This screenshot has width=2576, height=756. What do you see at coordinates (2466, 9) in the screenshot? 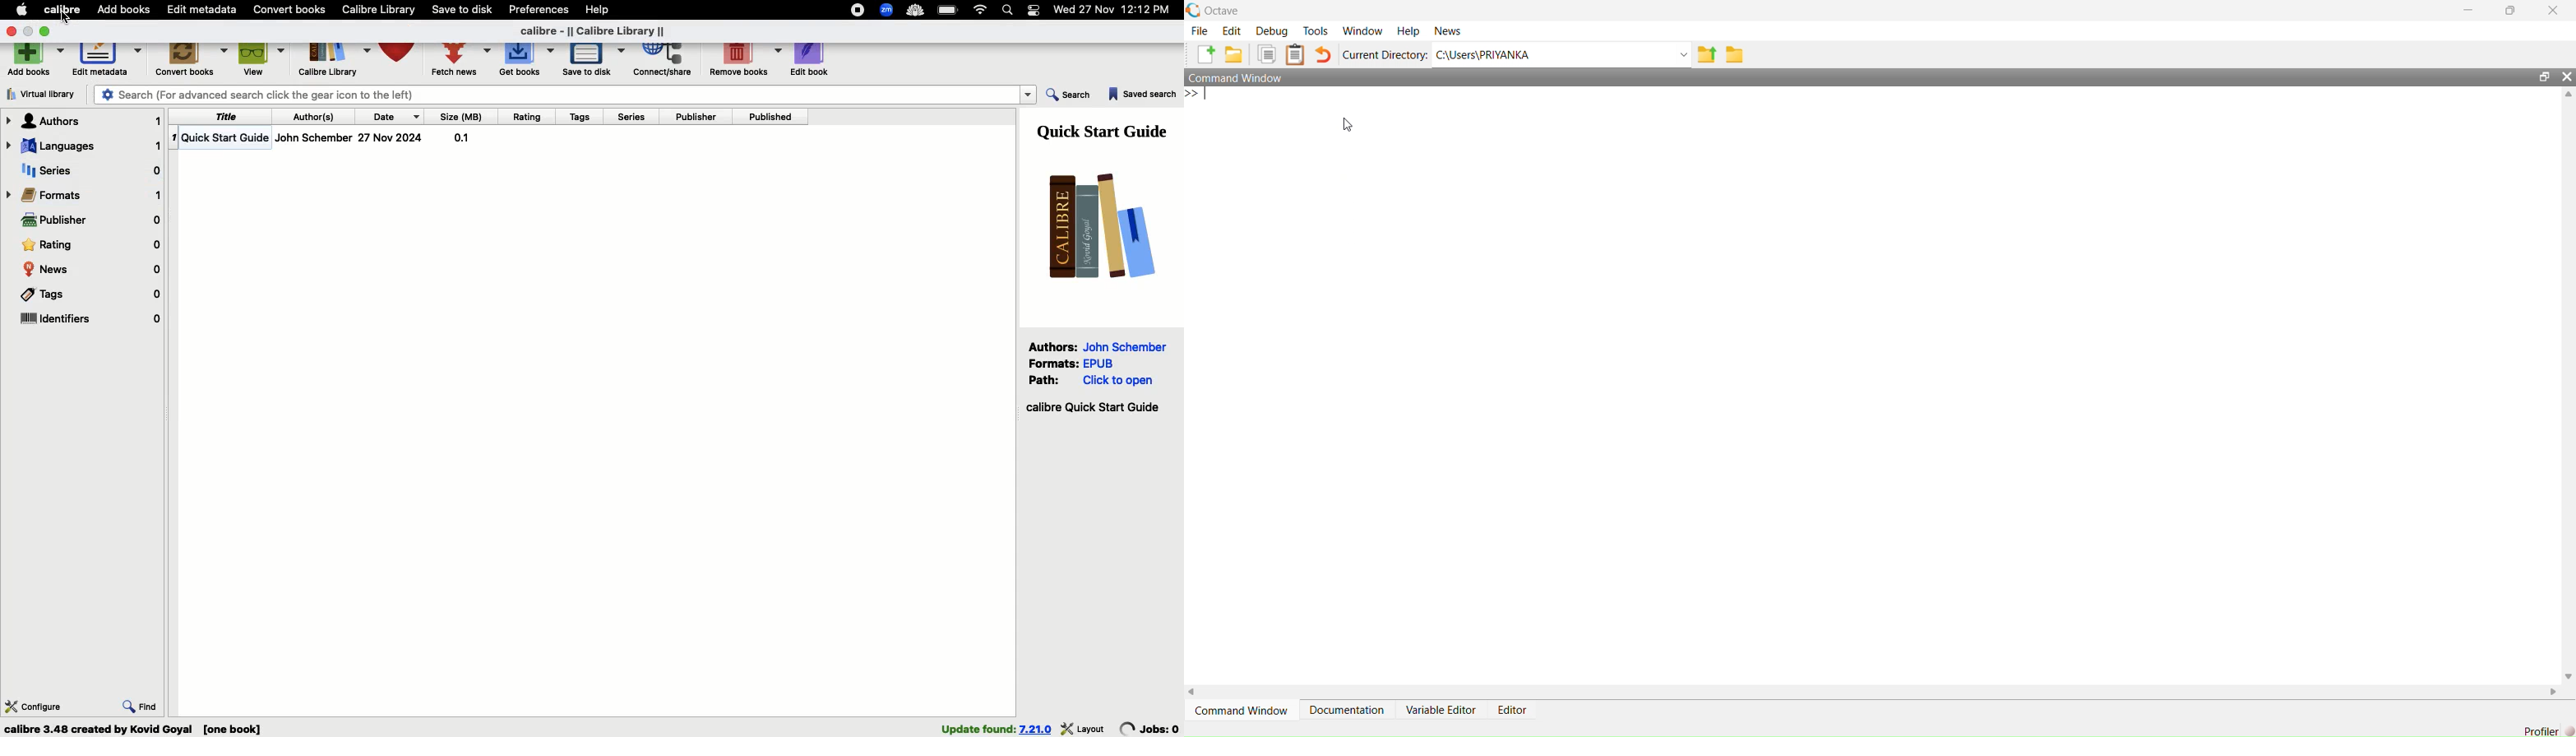
I see `minimise` at bounding box center [2466, 9].